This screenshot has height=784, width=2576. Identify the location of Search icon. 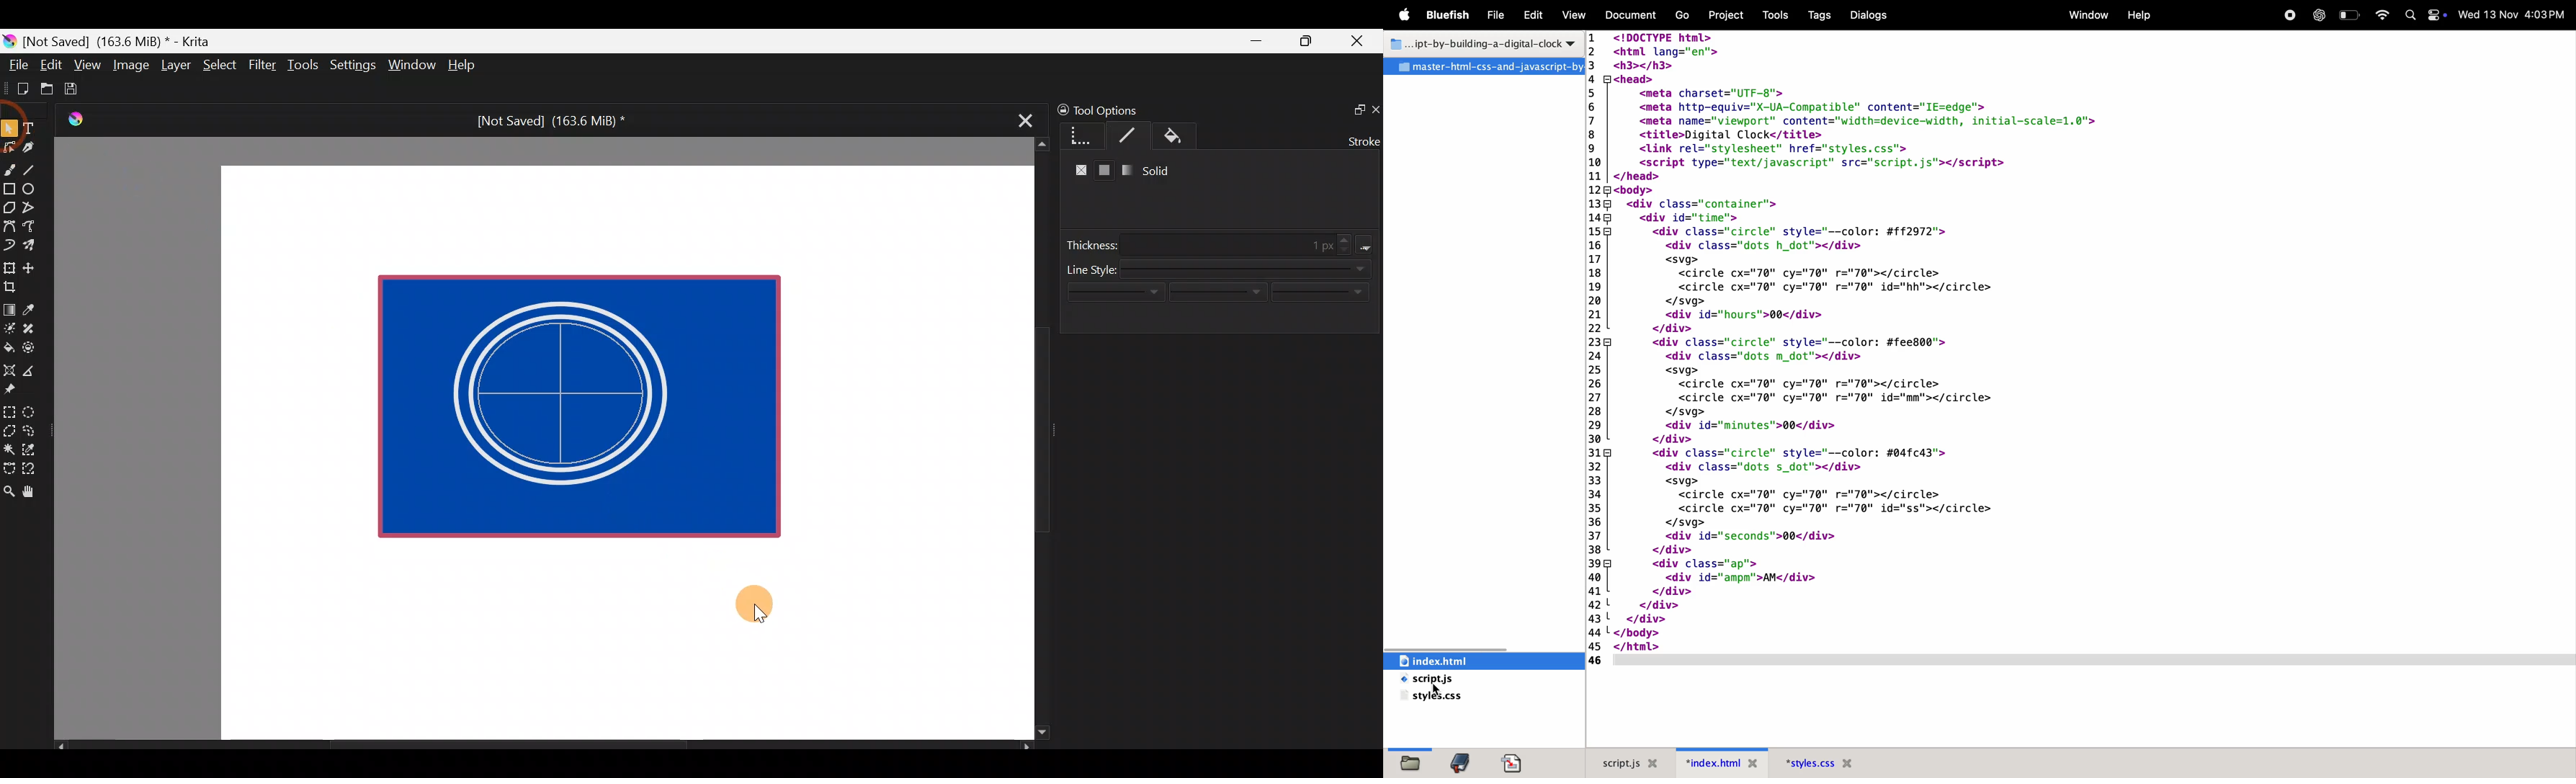
(2410, 14).